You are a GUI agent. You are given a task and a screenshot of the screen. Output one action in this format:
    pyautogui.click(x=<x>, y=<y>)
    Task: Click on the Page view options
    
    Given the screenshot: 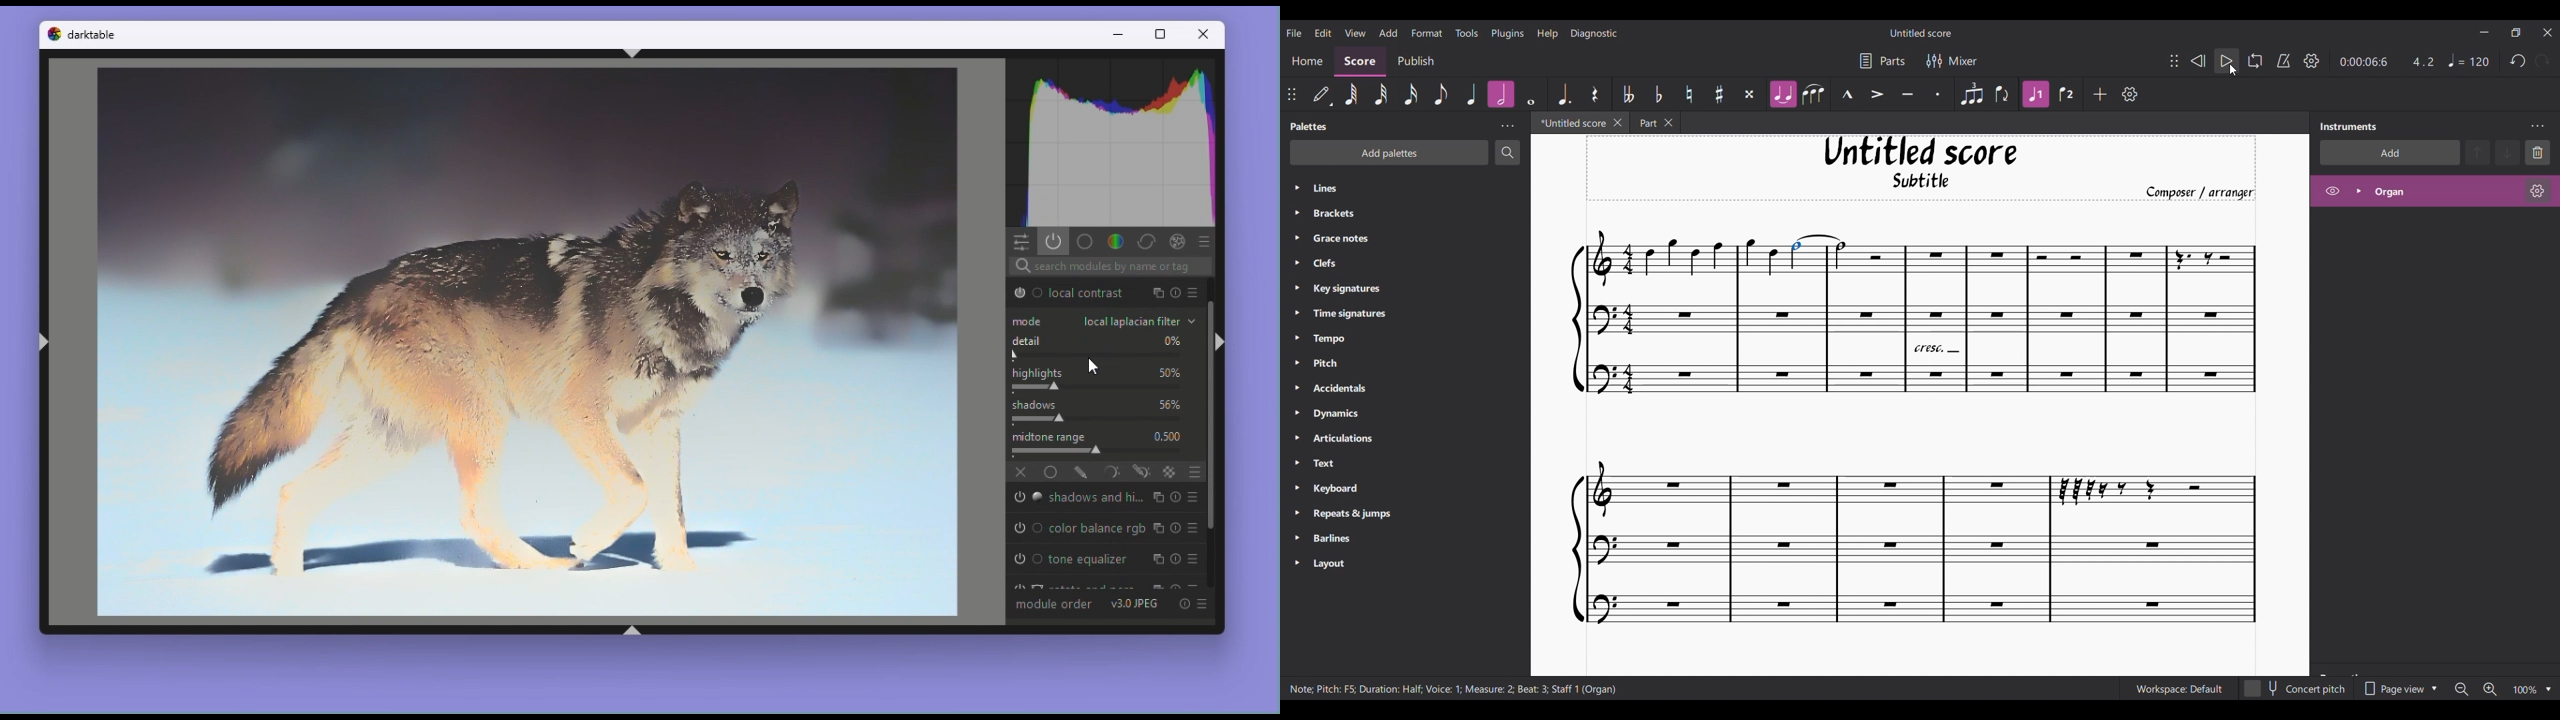 What is the action you would take?
    pyautogui.click(x=2398, y=689)
    